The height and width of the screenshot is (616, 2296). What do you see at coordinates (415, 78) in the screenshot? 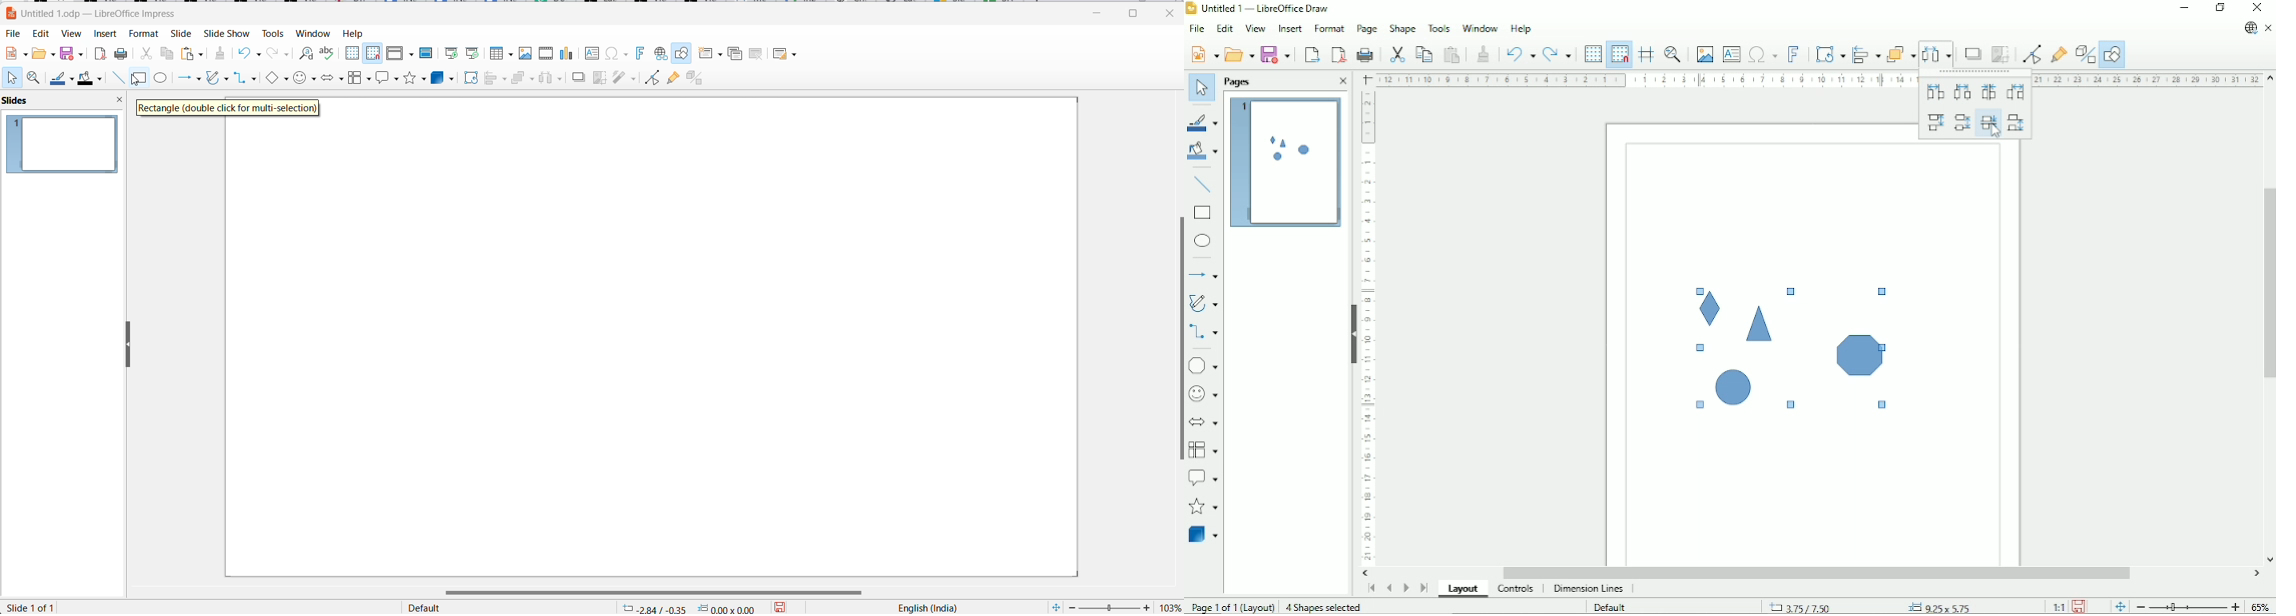
I see `star shapes` at bounding box center [415, 78].